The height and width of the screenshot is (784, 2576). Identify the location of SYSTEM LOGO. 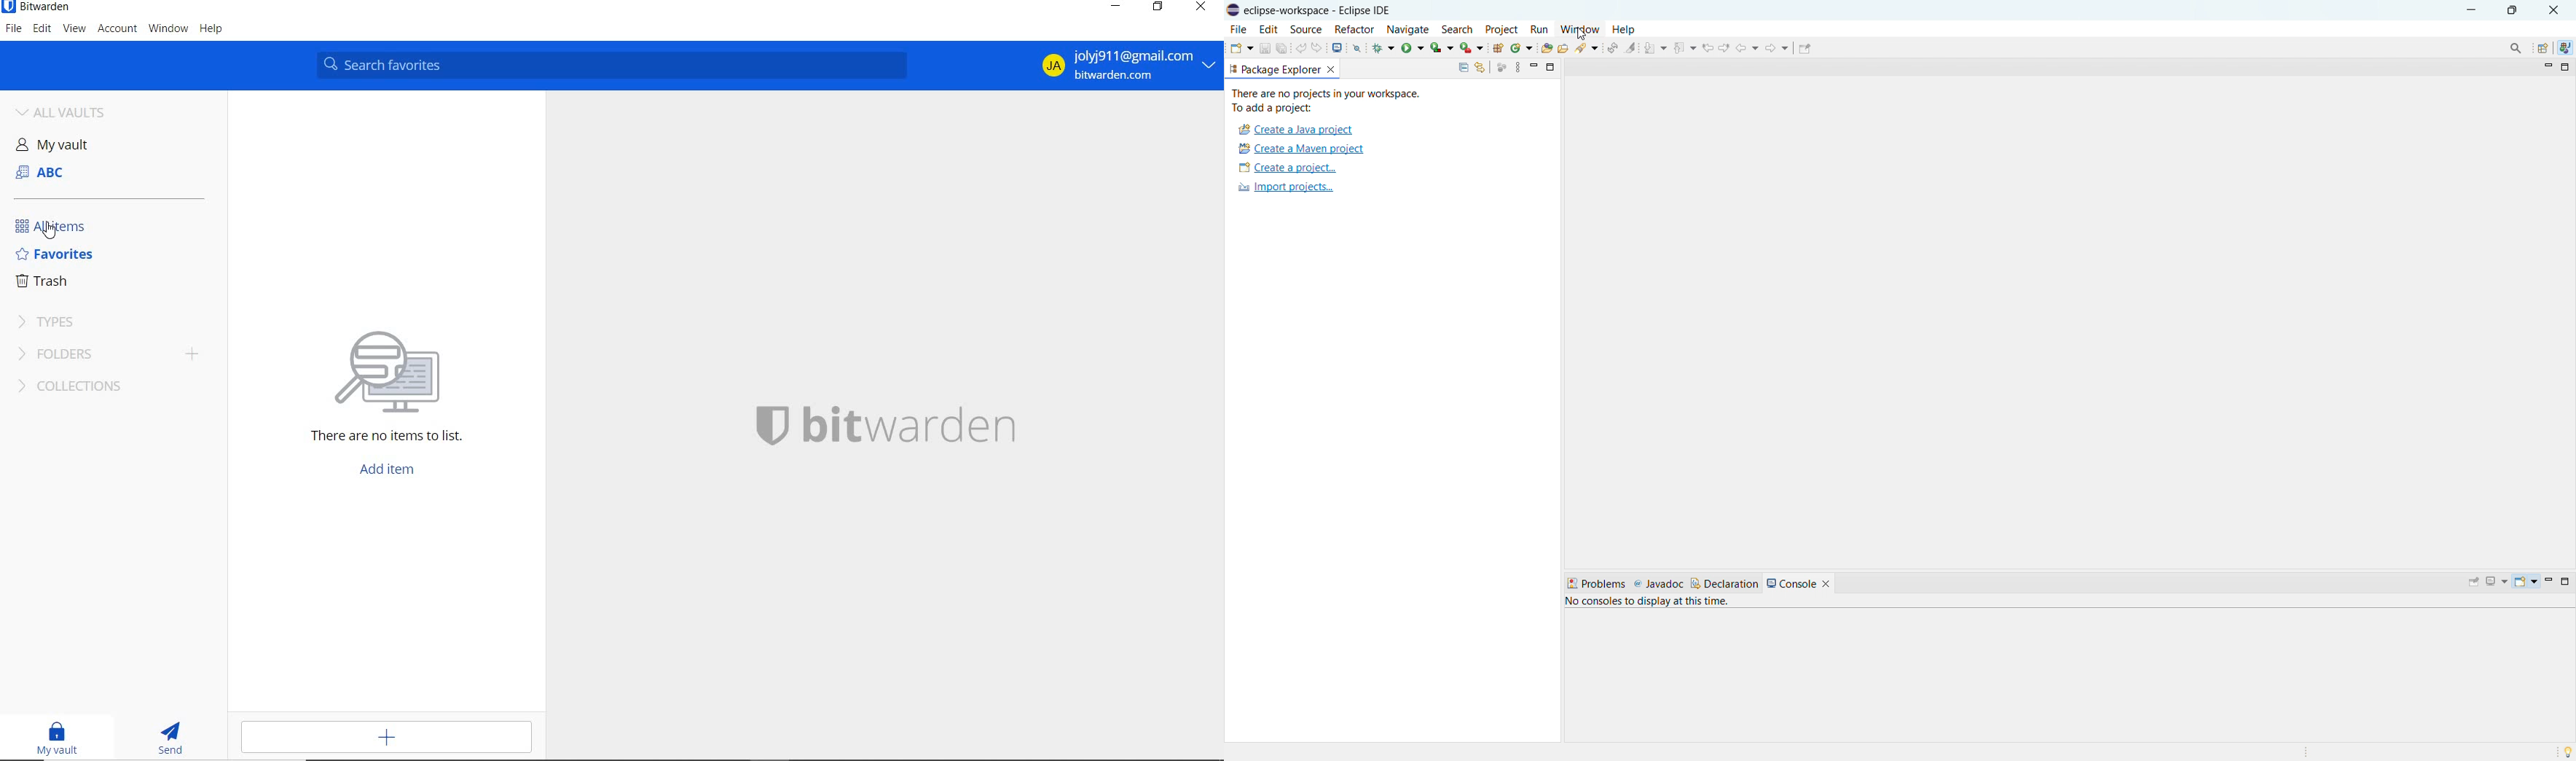
(913, 423).